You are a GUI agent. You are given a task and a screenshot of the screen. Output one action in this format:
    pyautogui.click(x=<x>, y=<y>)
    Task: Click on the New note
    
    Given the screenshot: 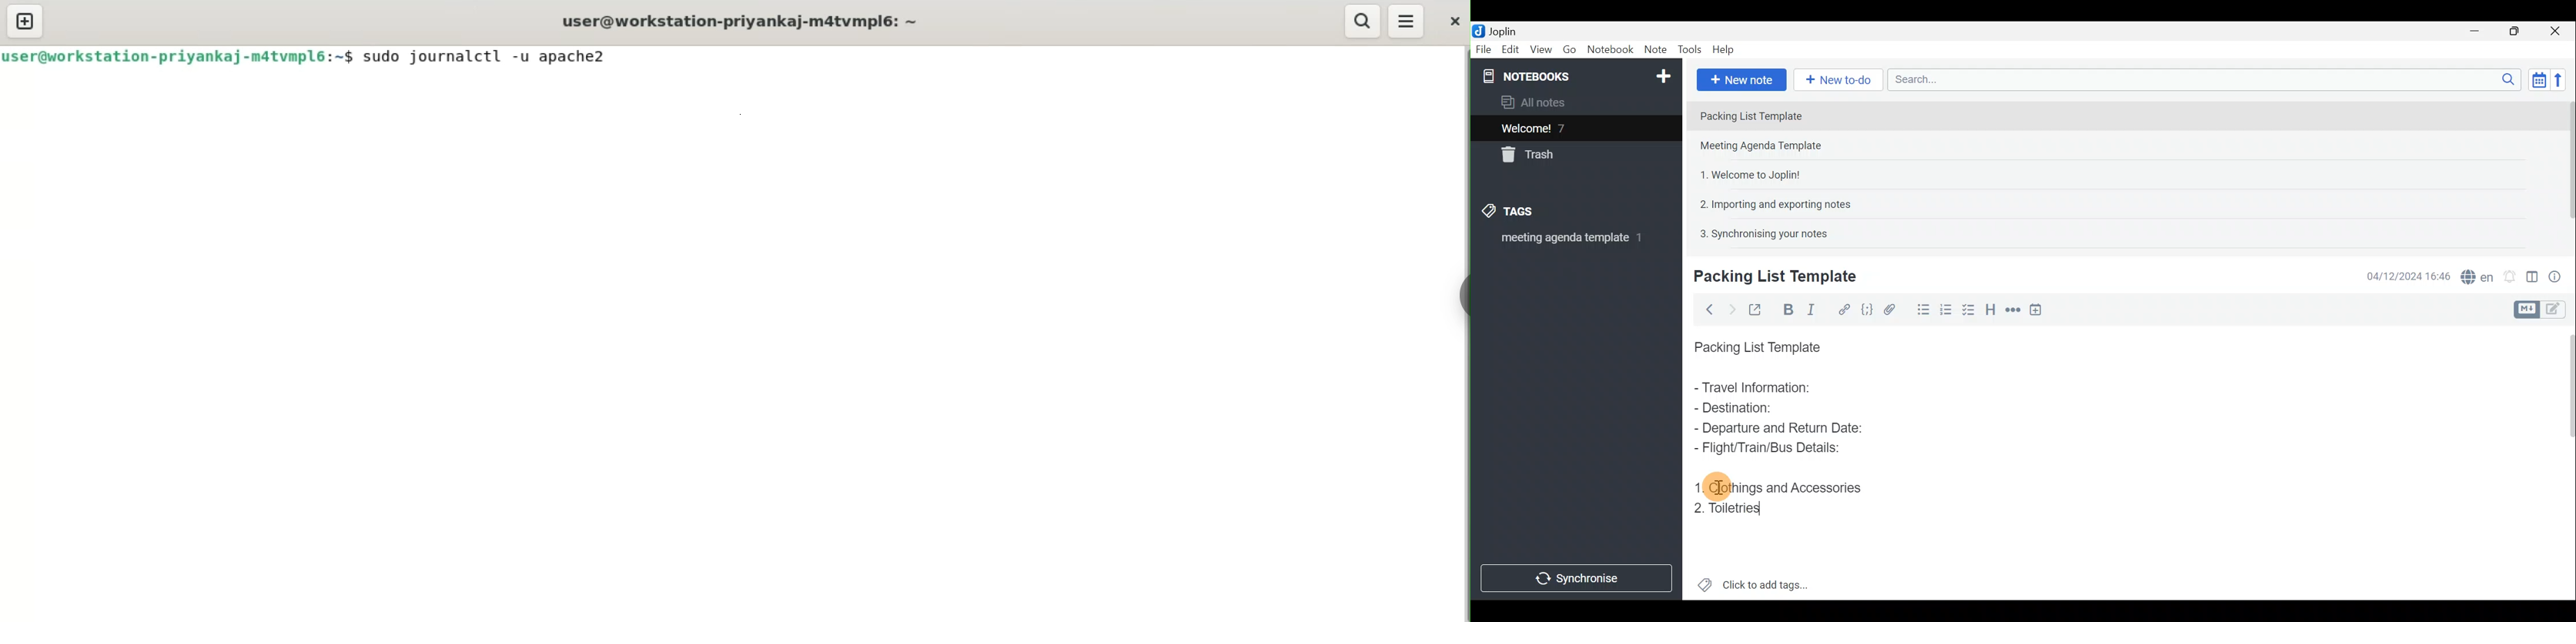 What is the action you would take?
    pyautogui.click(x=1741, y=78)
    